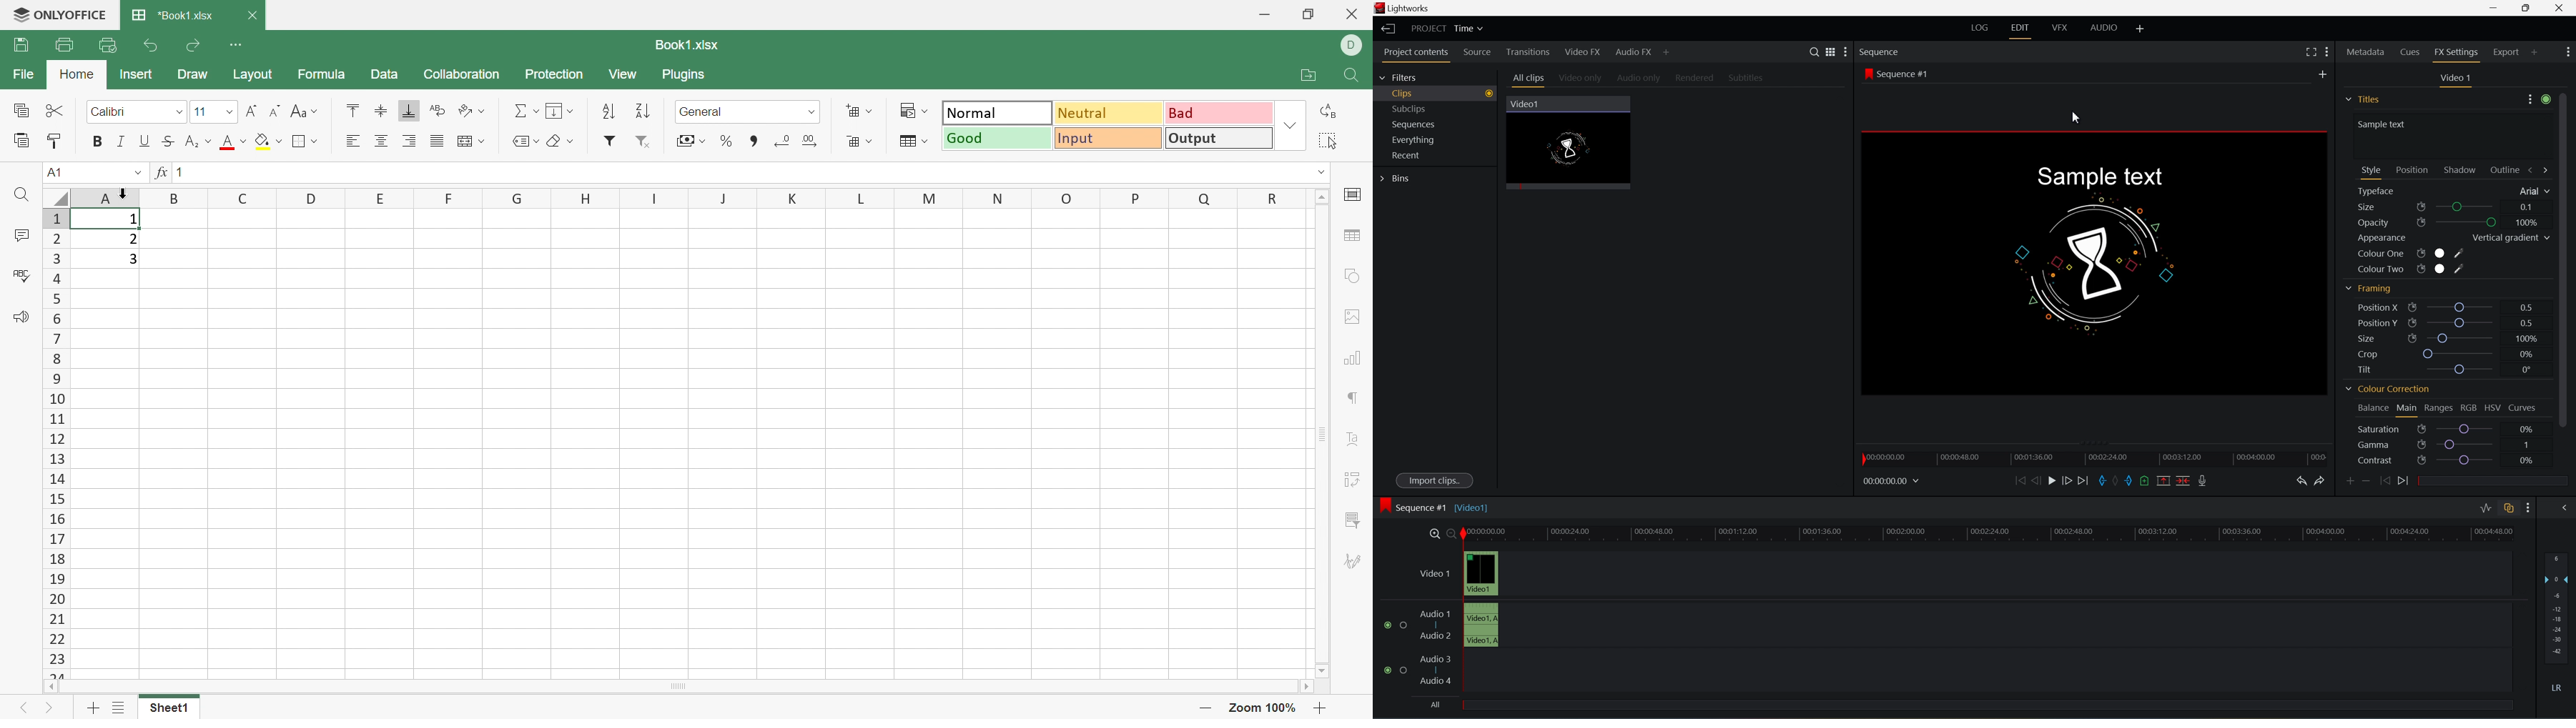  Describe the element at coordinates (612, 139) in the screenshot. I see `Filter` at that location.